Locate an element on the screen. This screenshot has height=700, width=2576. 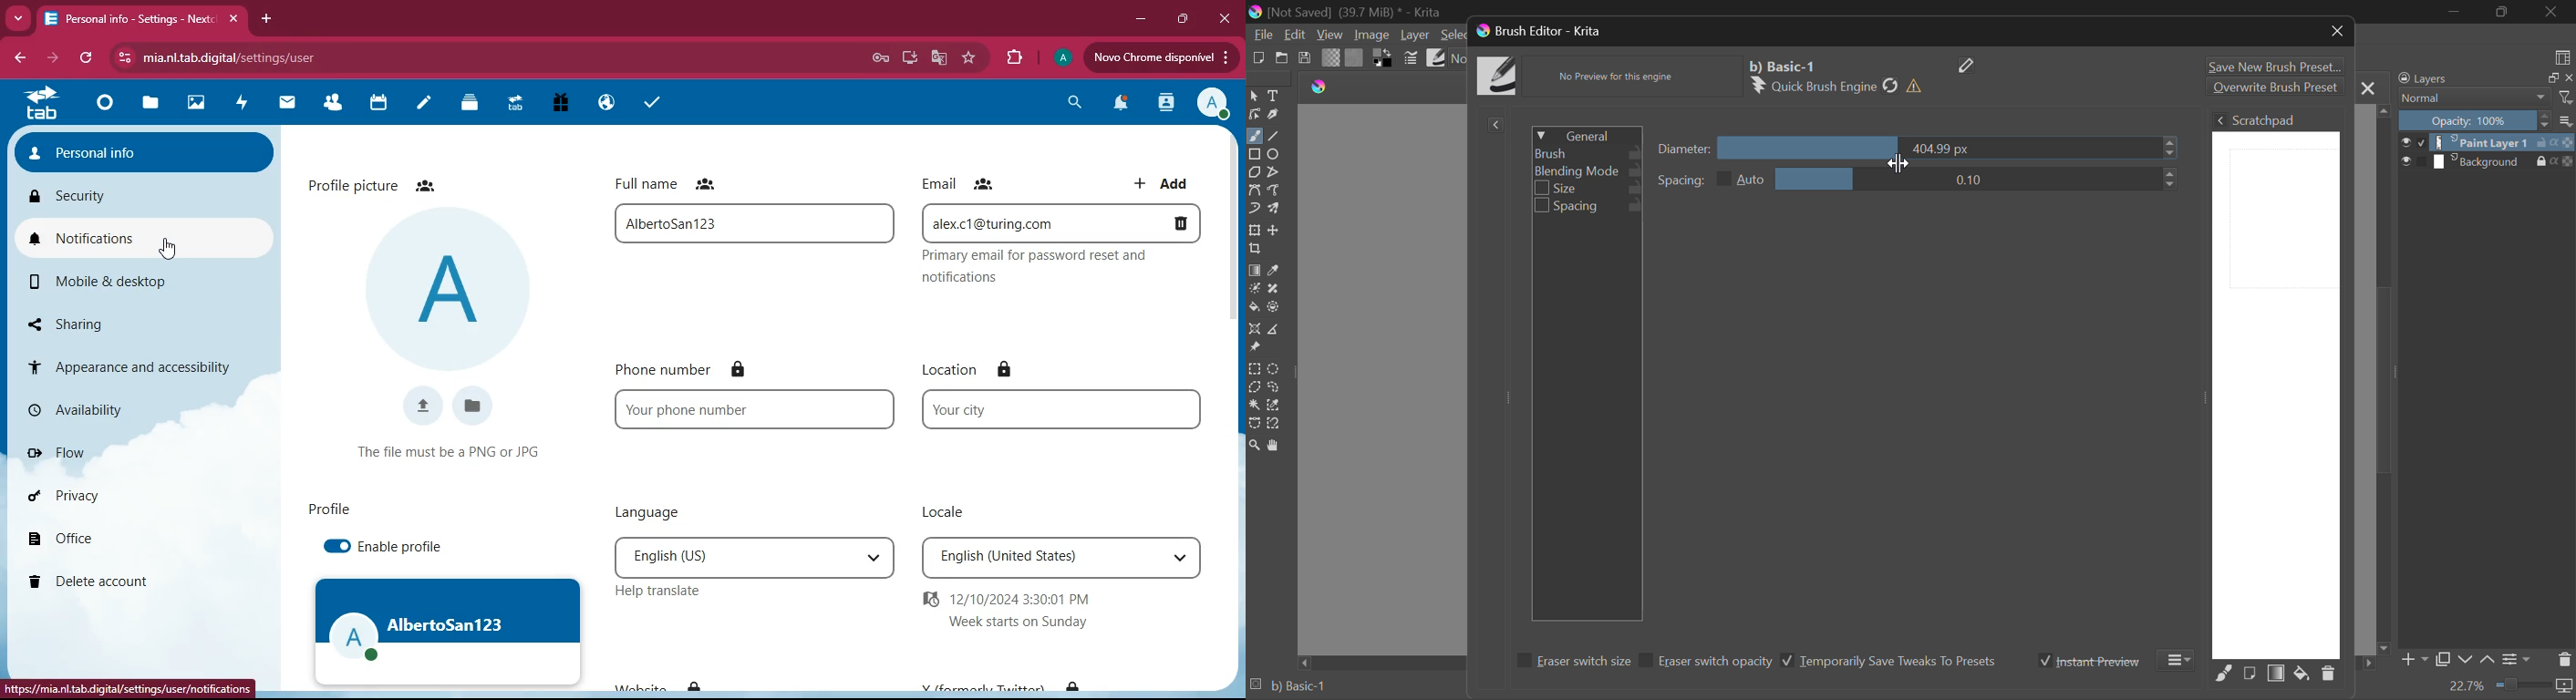
Brush Icon is located at coordinates (1499, 77).